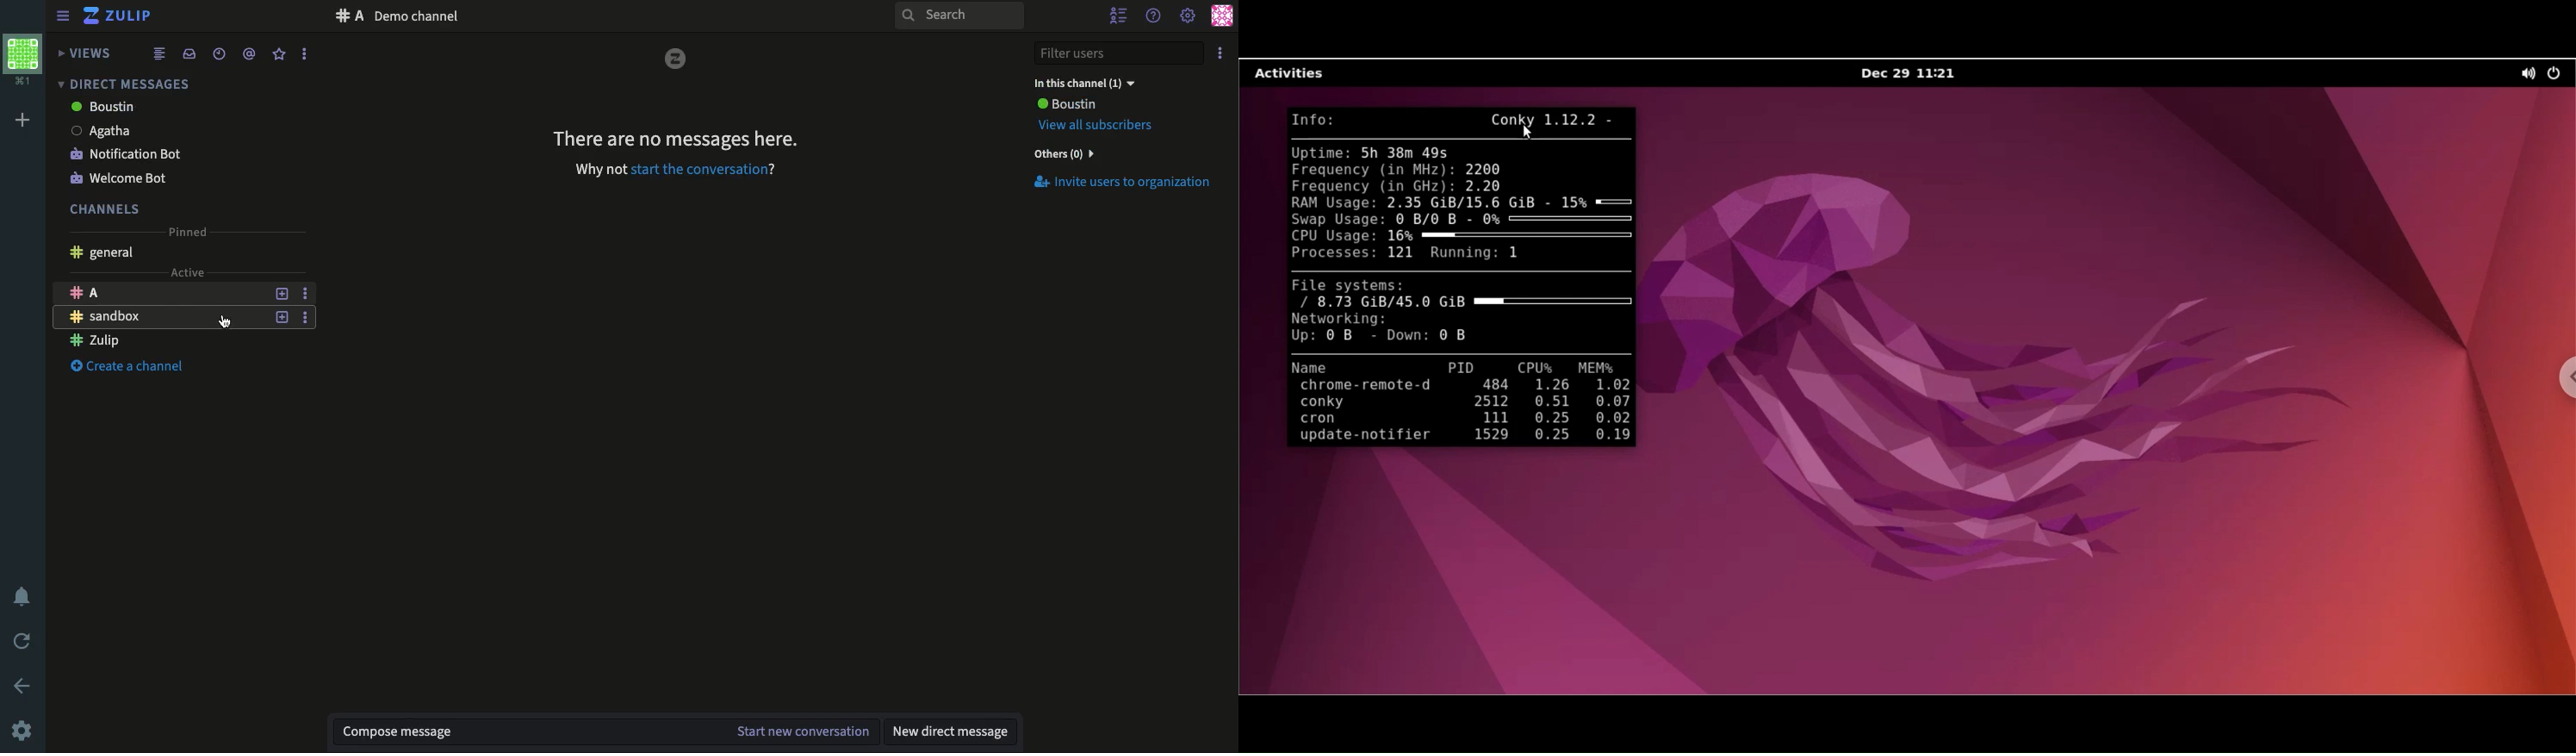  What do you see at coordinates (161, 108) in the screenshot?
I see `boustin` at bounding box center [161, 108].